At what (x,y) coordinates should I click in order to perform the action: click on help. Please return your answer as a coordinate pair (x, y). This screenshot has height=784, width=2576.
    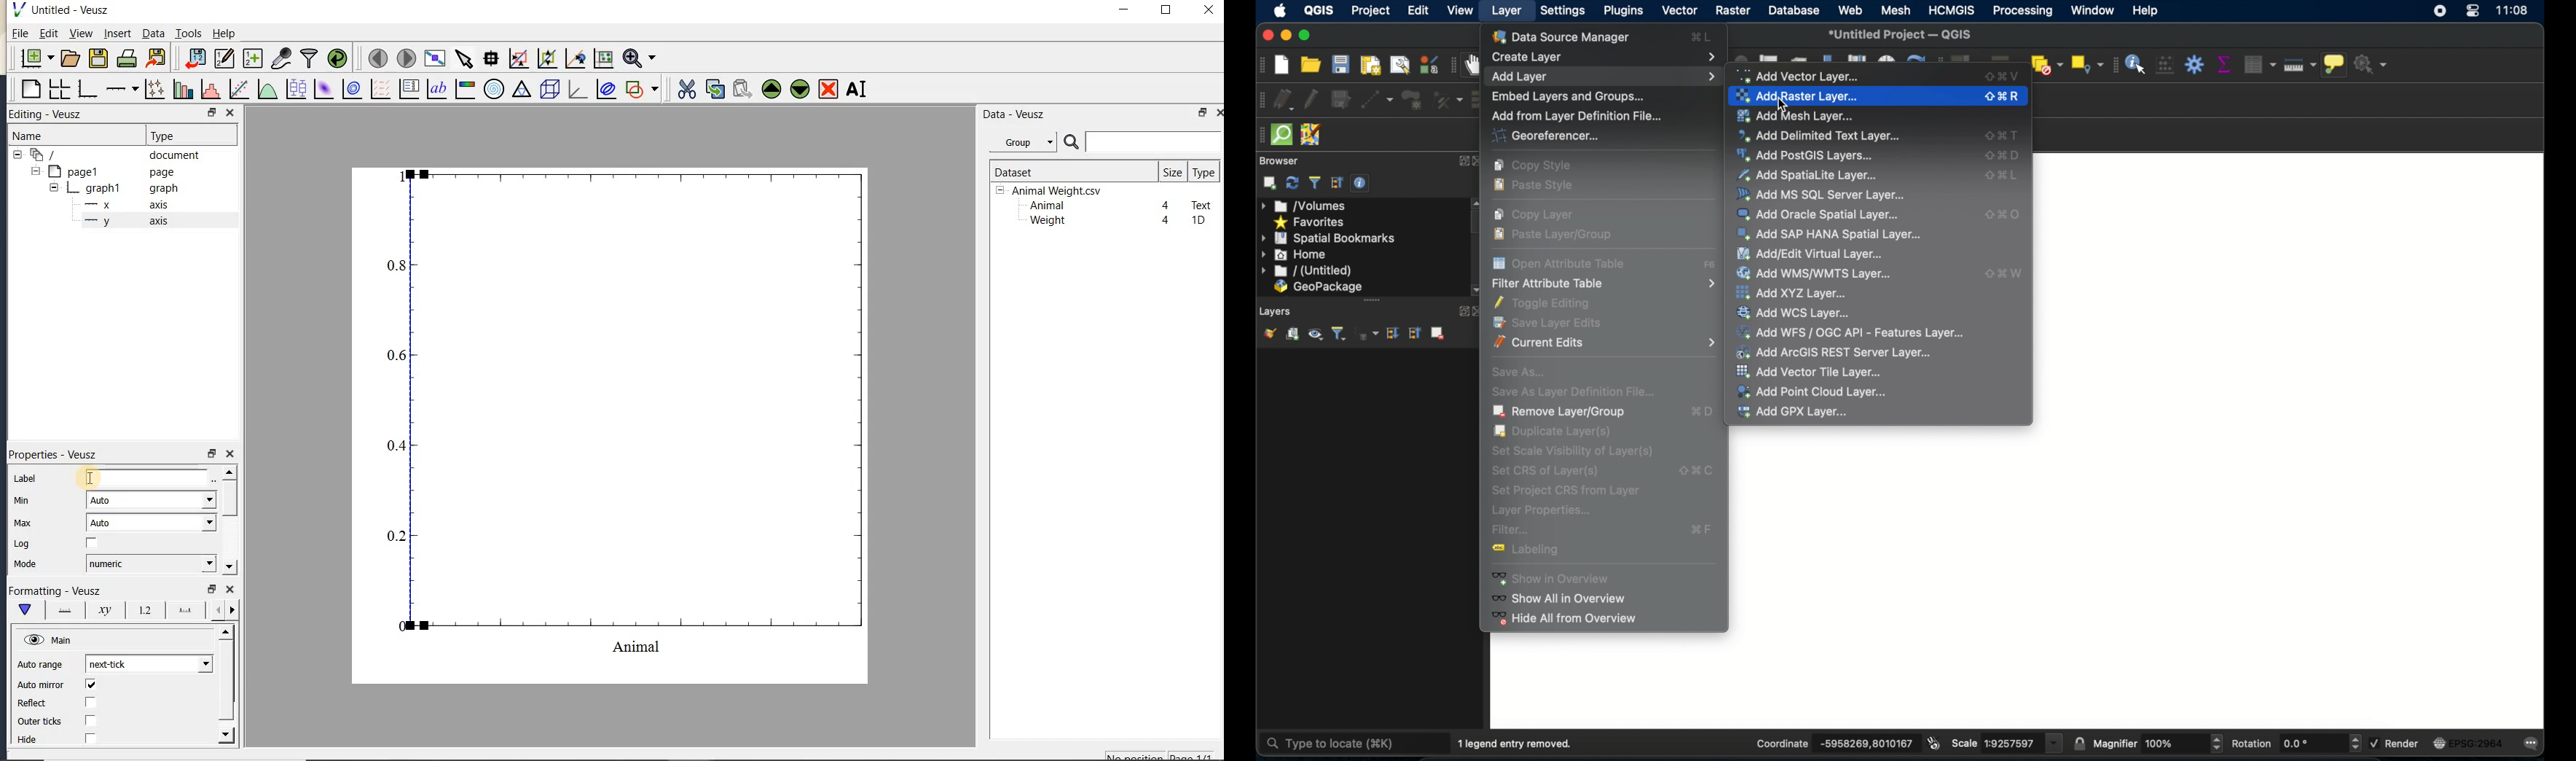
    Looking at the image, I should click on (2147, 11).